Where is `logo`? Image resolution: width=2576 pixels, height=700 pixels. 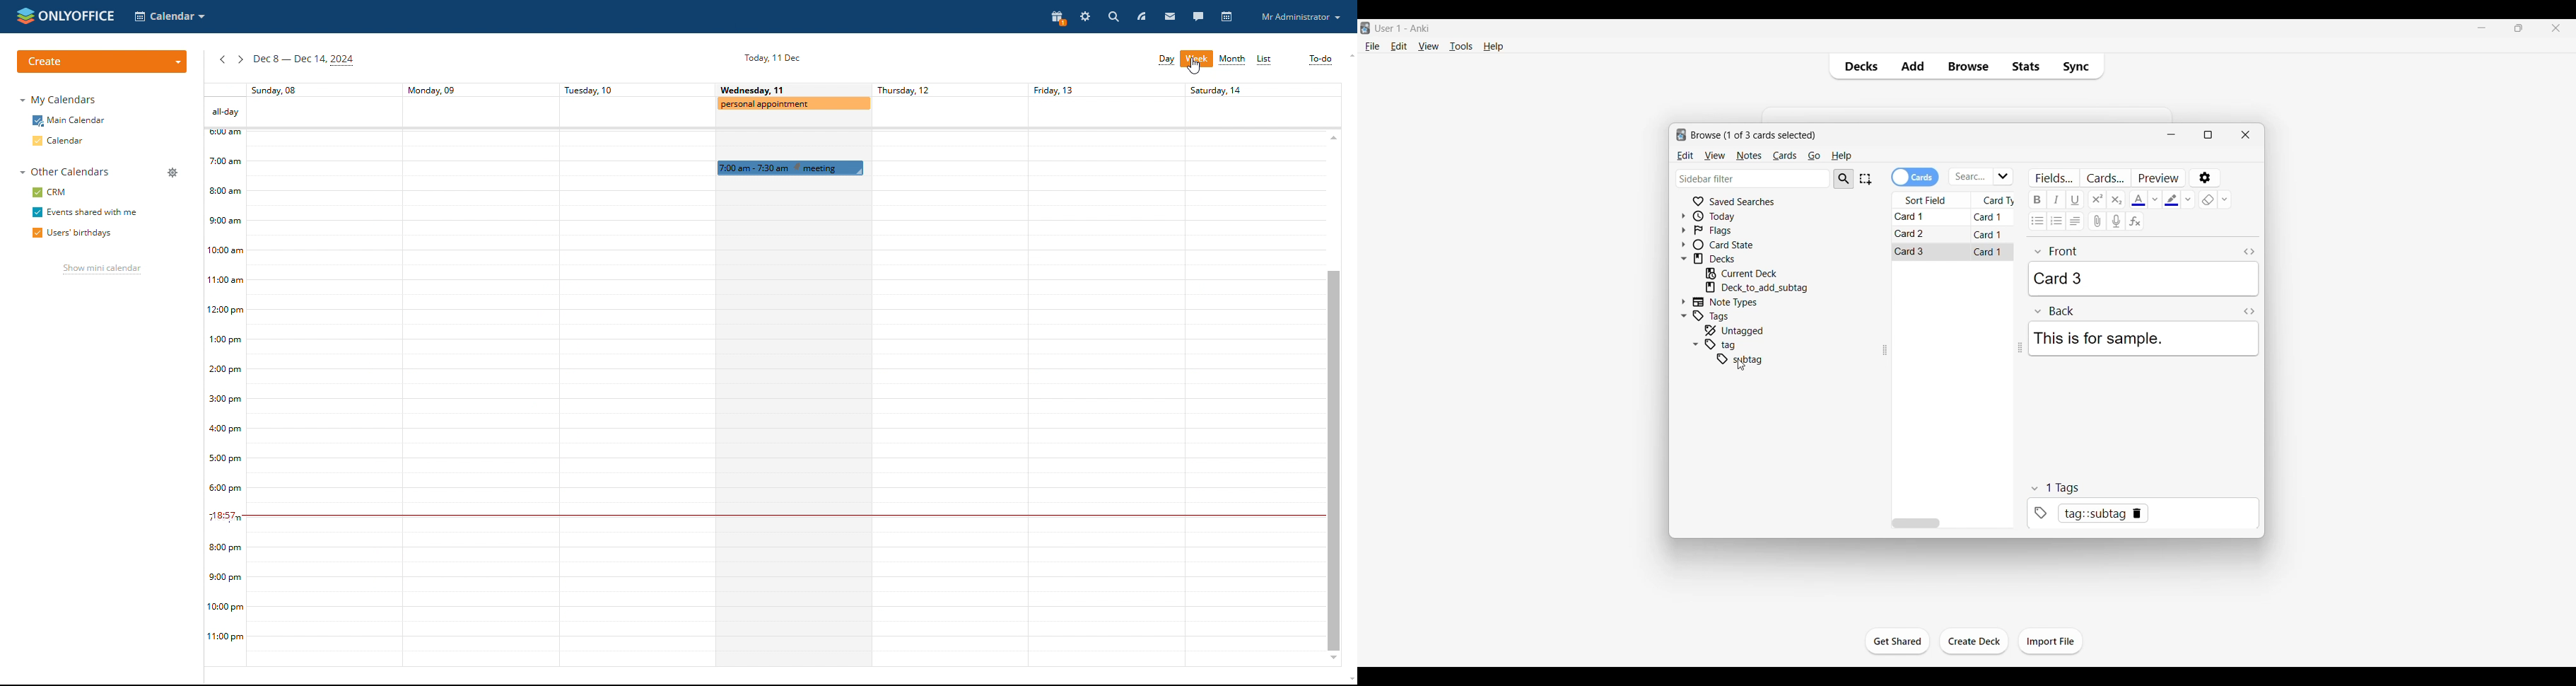 logo is located at coordinates (1680, 135).